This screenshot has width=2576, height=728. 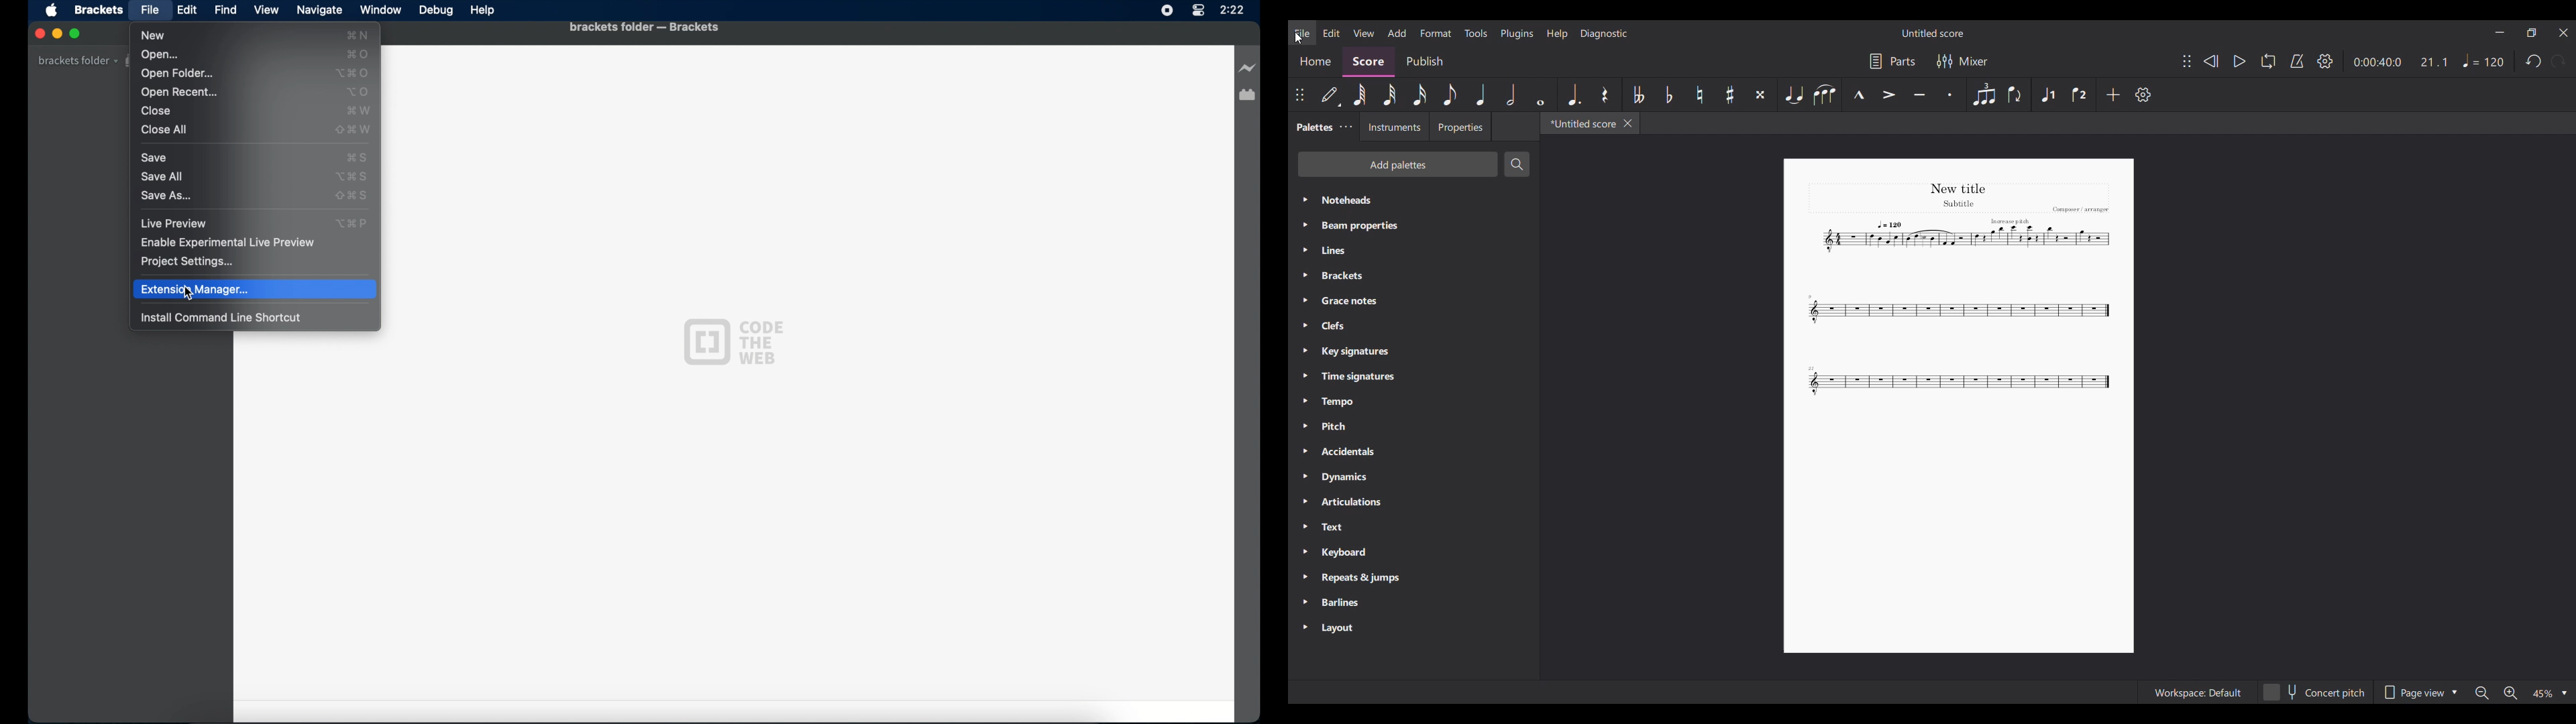 I want to click on 32nd menu, so click(x=1389, y=95).